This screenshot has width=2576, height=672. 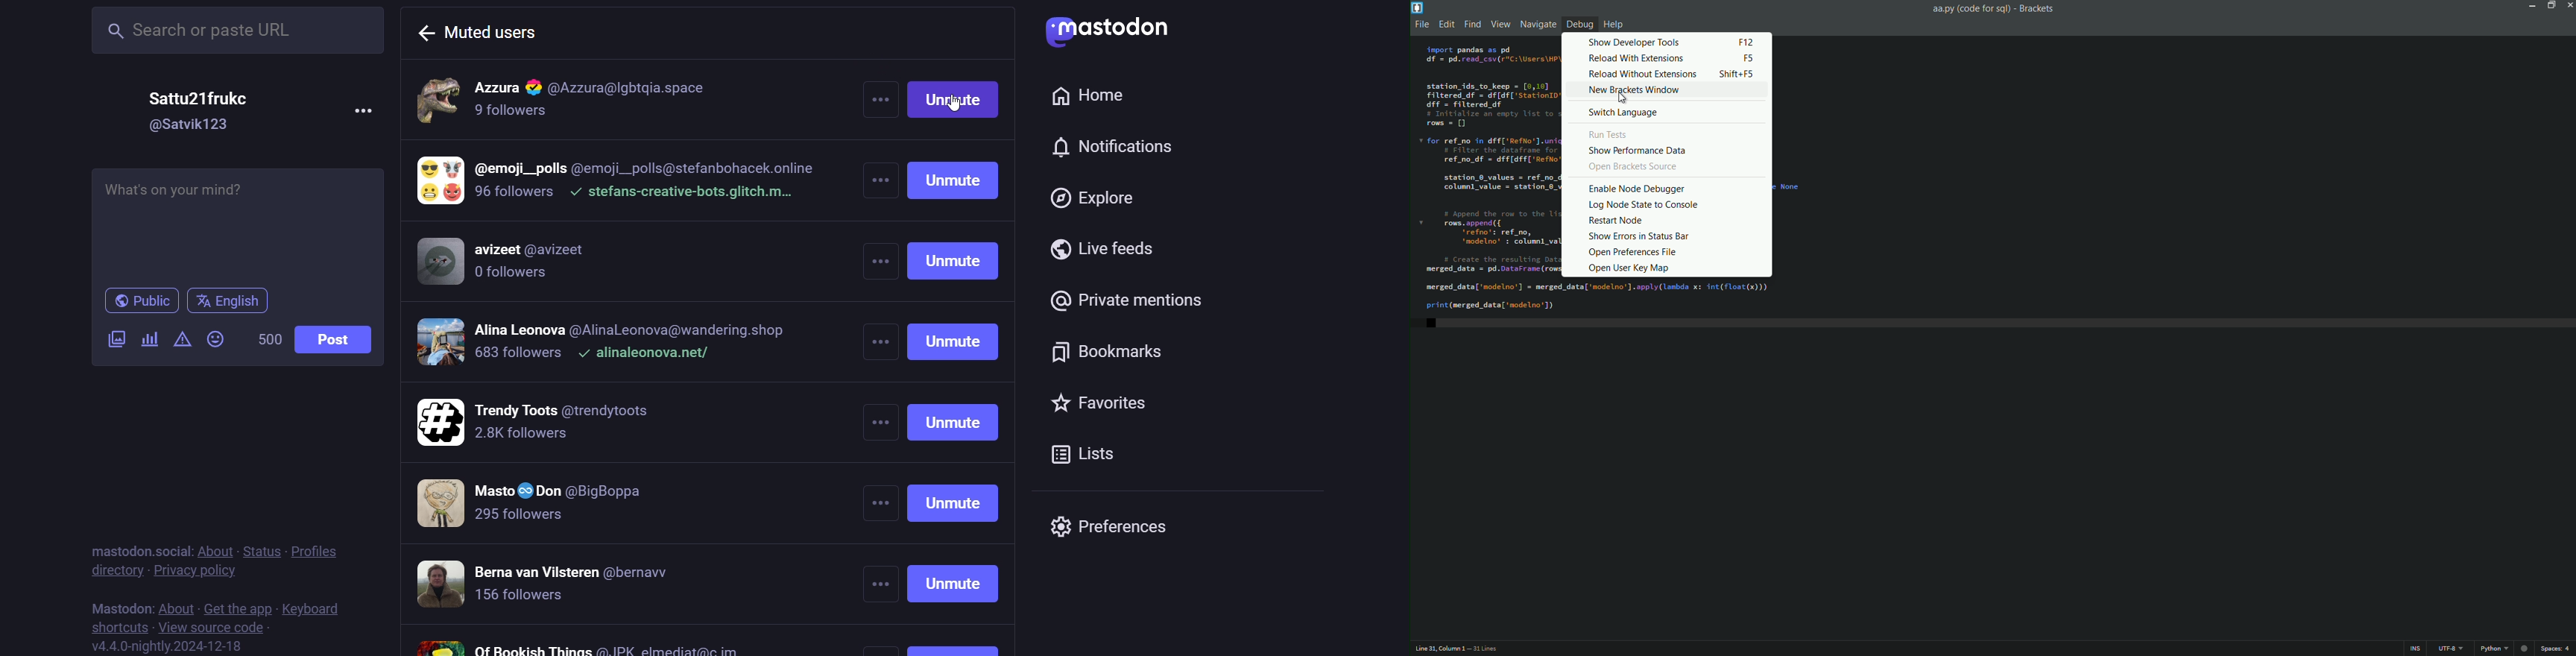 I want to click on live feed, so click(x=1103, y=249).